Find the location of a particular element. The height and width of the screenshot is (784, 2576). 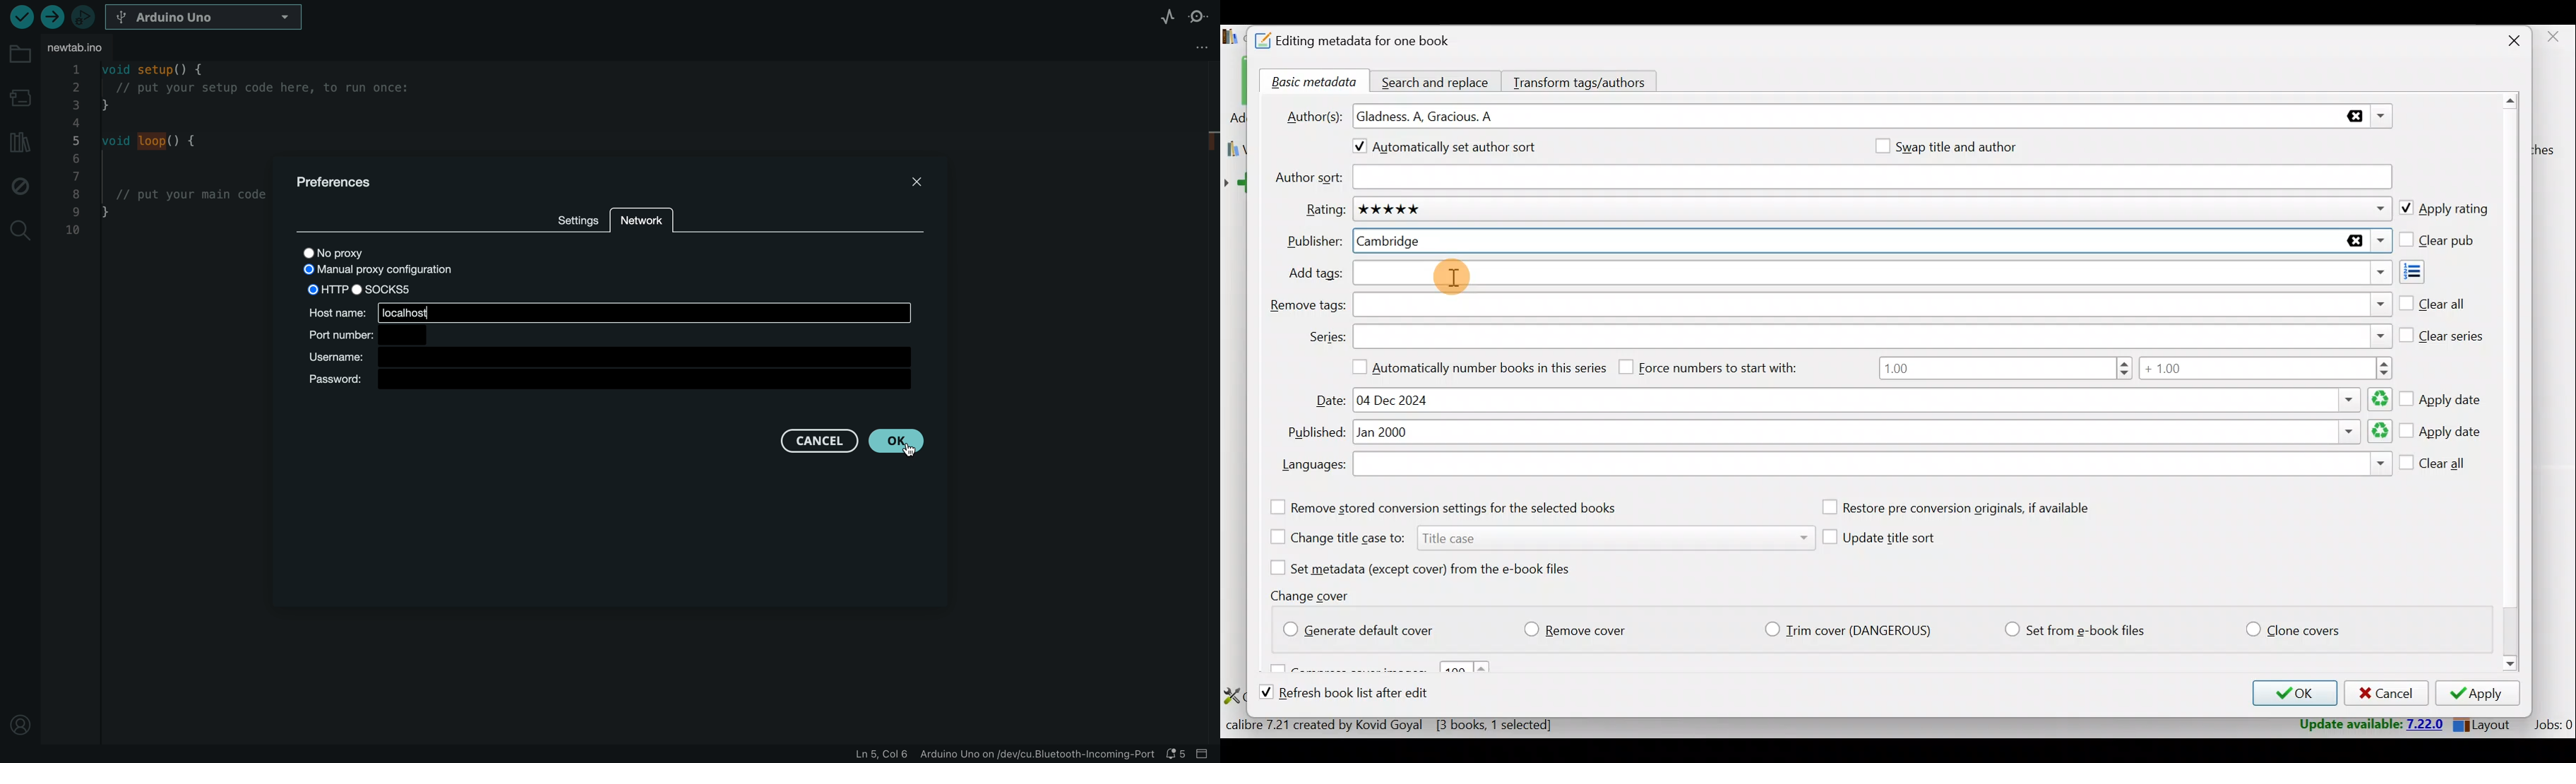

board selecter is located at coordinates (205, 18).